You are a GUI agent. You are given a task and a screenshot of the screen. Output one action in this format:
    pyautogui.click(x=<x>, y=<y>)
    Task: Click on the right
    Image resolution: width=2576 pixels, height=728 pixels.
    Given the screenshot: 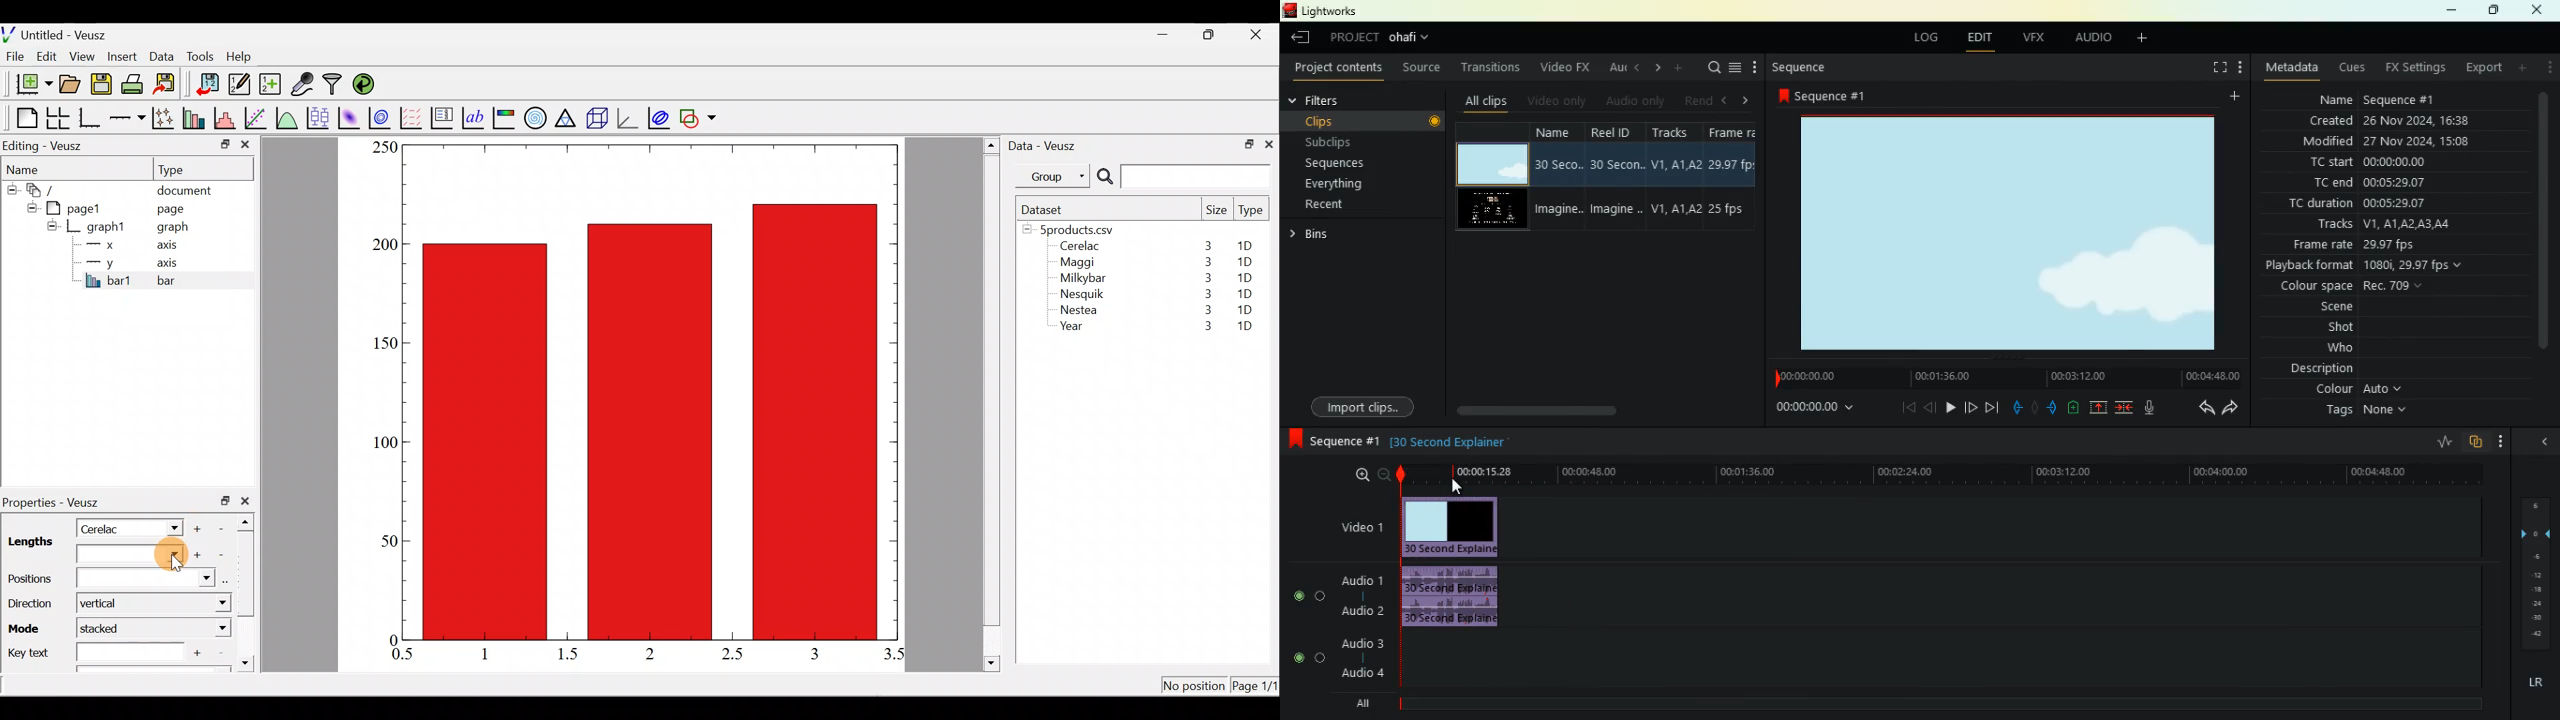 What is the action you would take?
    pyautogui.click(x=1748, y=102)
    